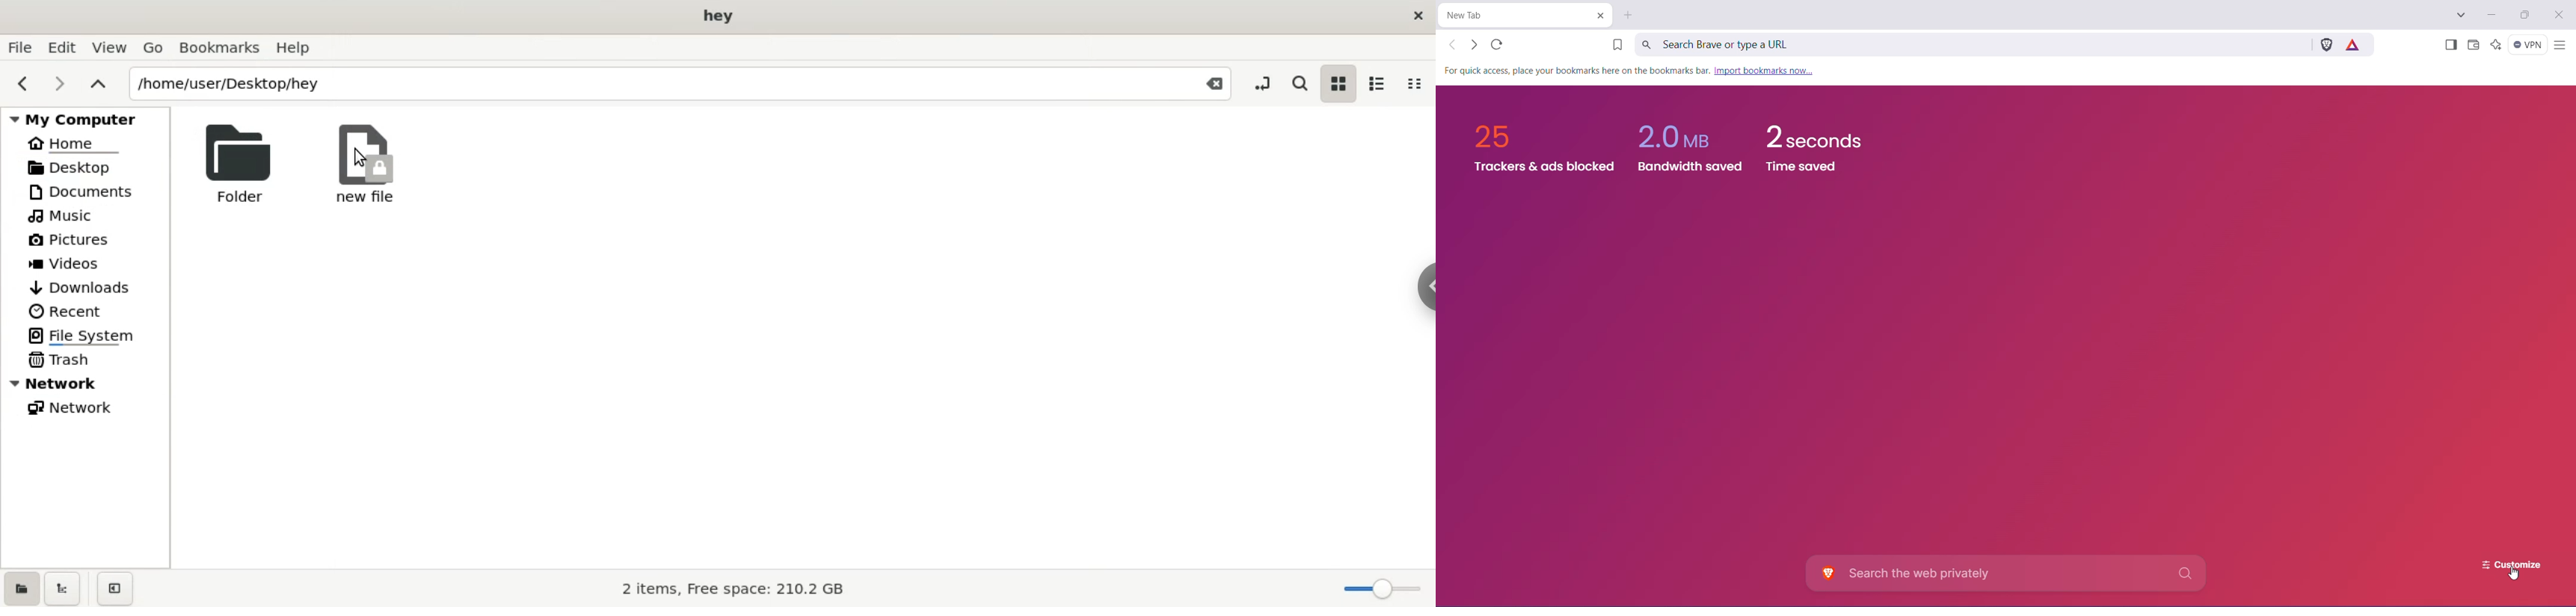 The height and width of the screenshot is (616, 2576). What do you see at coordinates (643, 85) in the screenshot?
I see `/home/user/Desktop/hey` at bounding box center [643, 85].